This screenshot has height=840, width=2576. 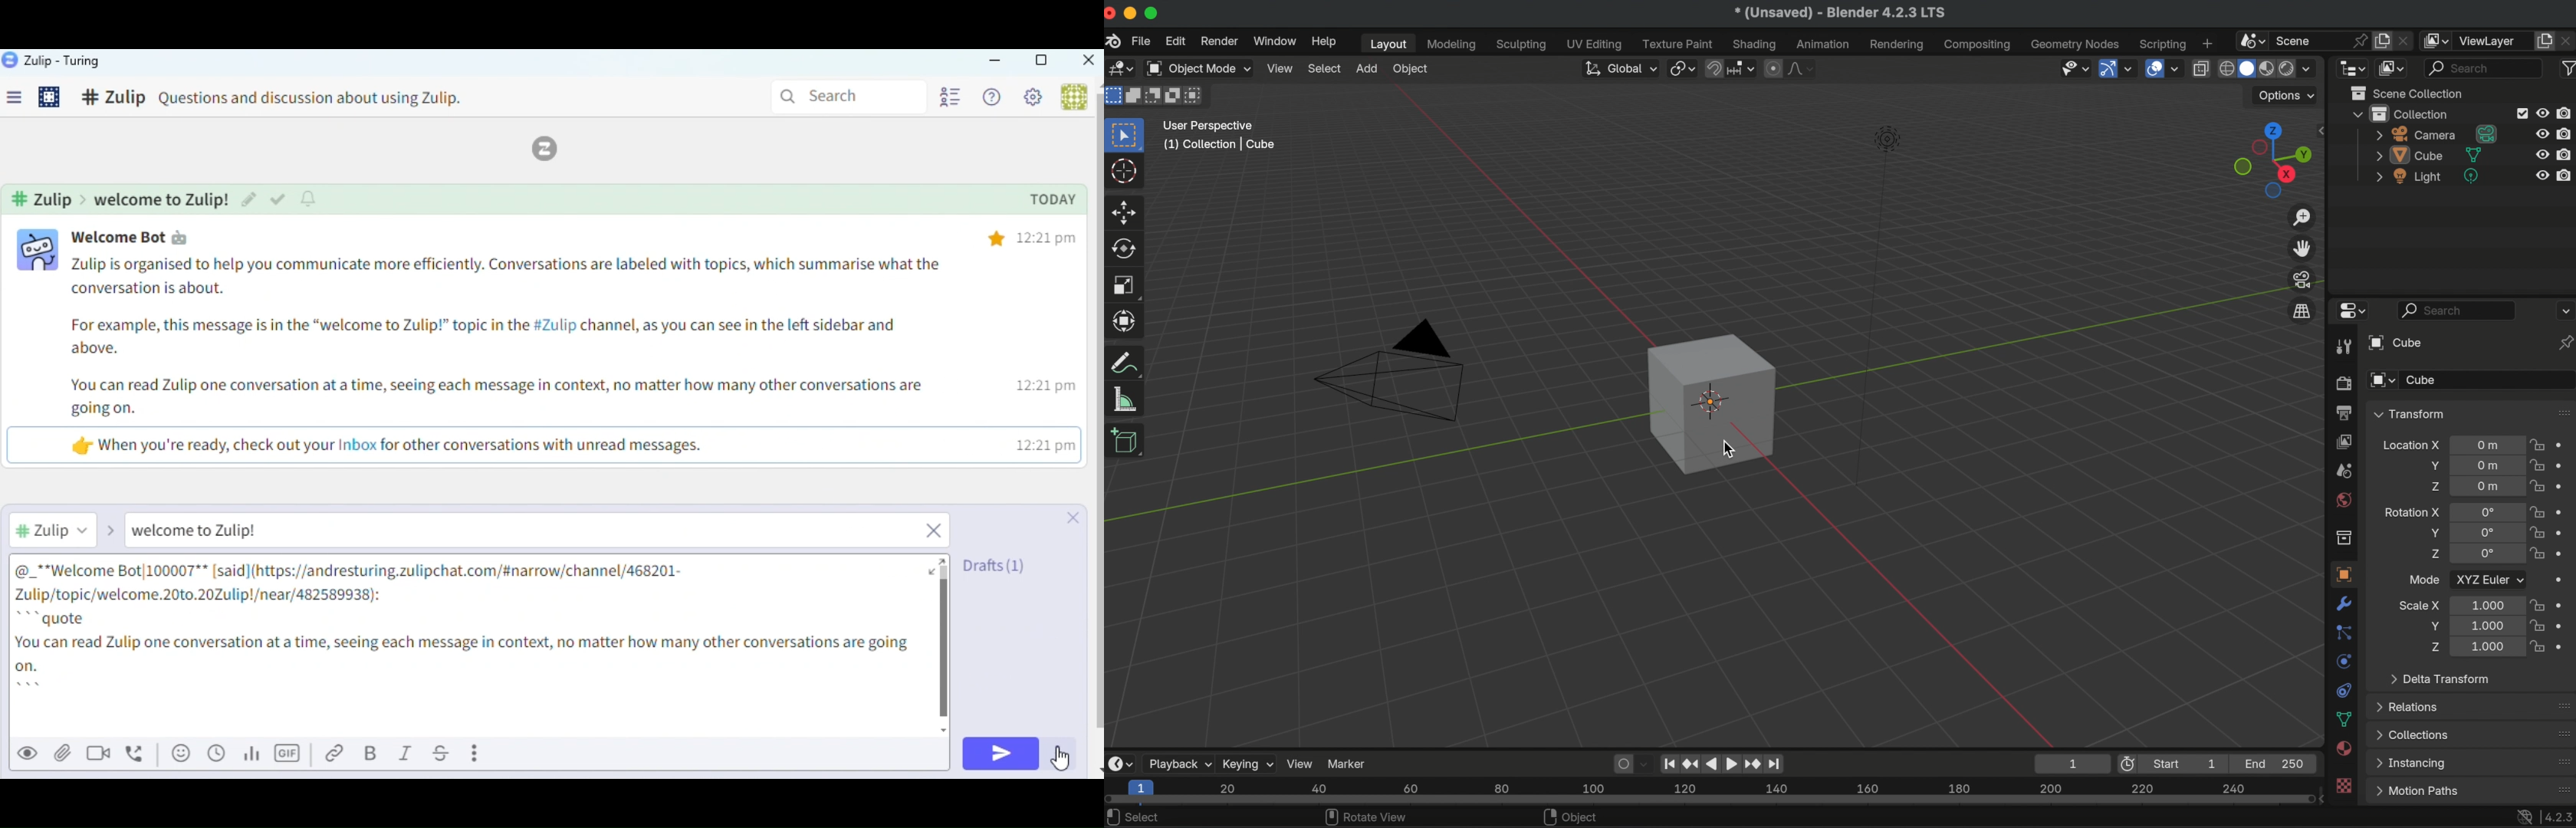 I want to click on remove view layer, so click(x=2567, y=40).